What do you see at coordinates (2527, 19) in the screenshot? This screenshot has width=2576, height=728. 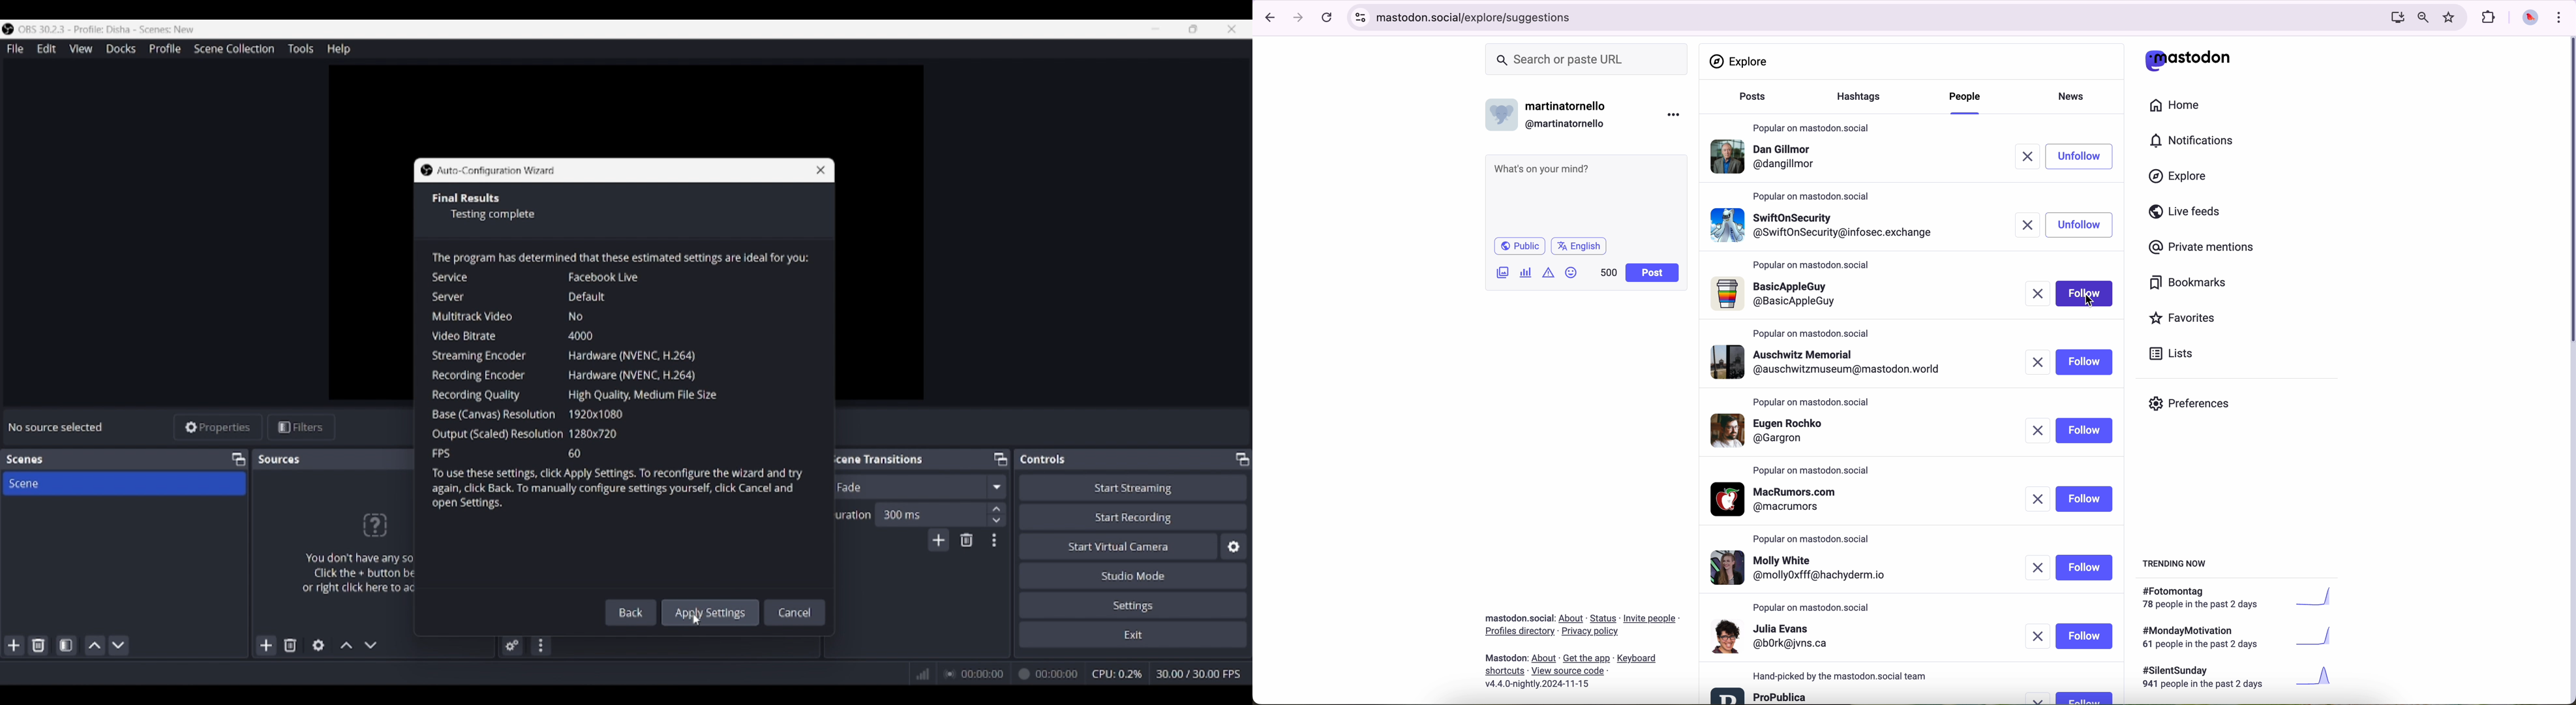 I see `profile picture` at bounding box center [2527, 19].